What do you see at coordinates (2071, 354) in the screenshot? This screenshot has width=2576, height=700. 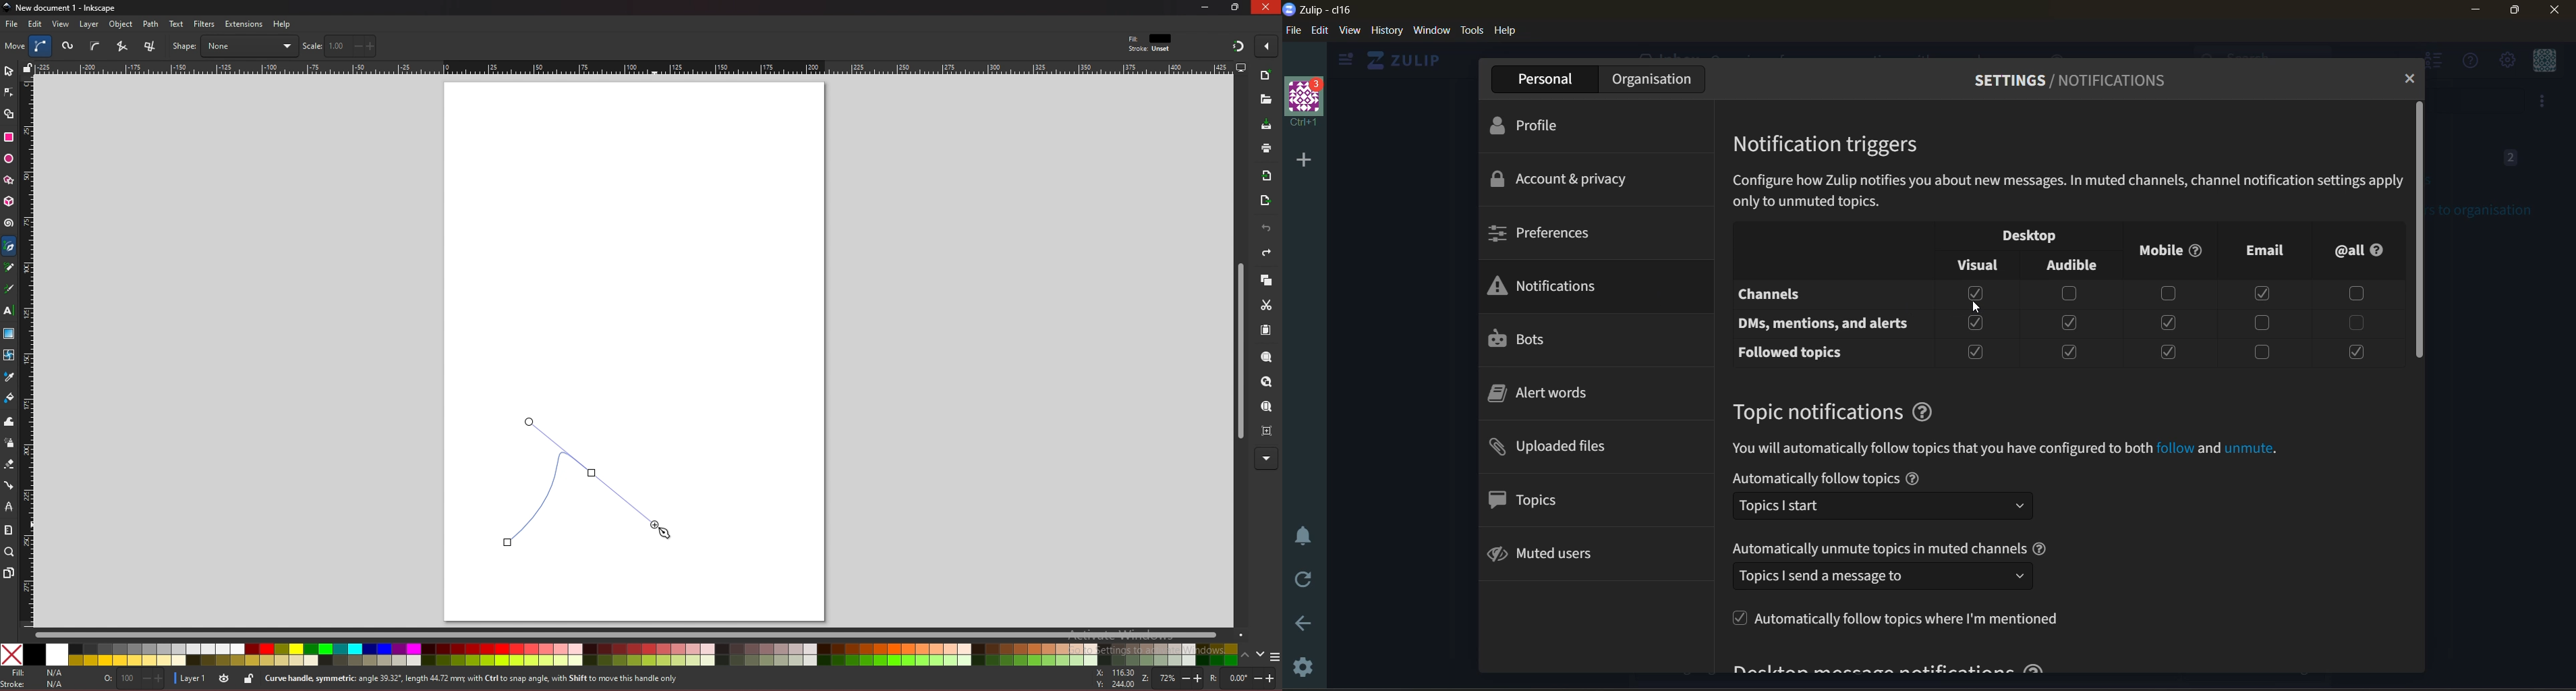 I see `checkbox` at bounding box center [2071, 354].